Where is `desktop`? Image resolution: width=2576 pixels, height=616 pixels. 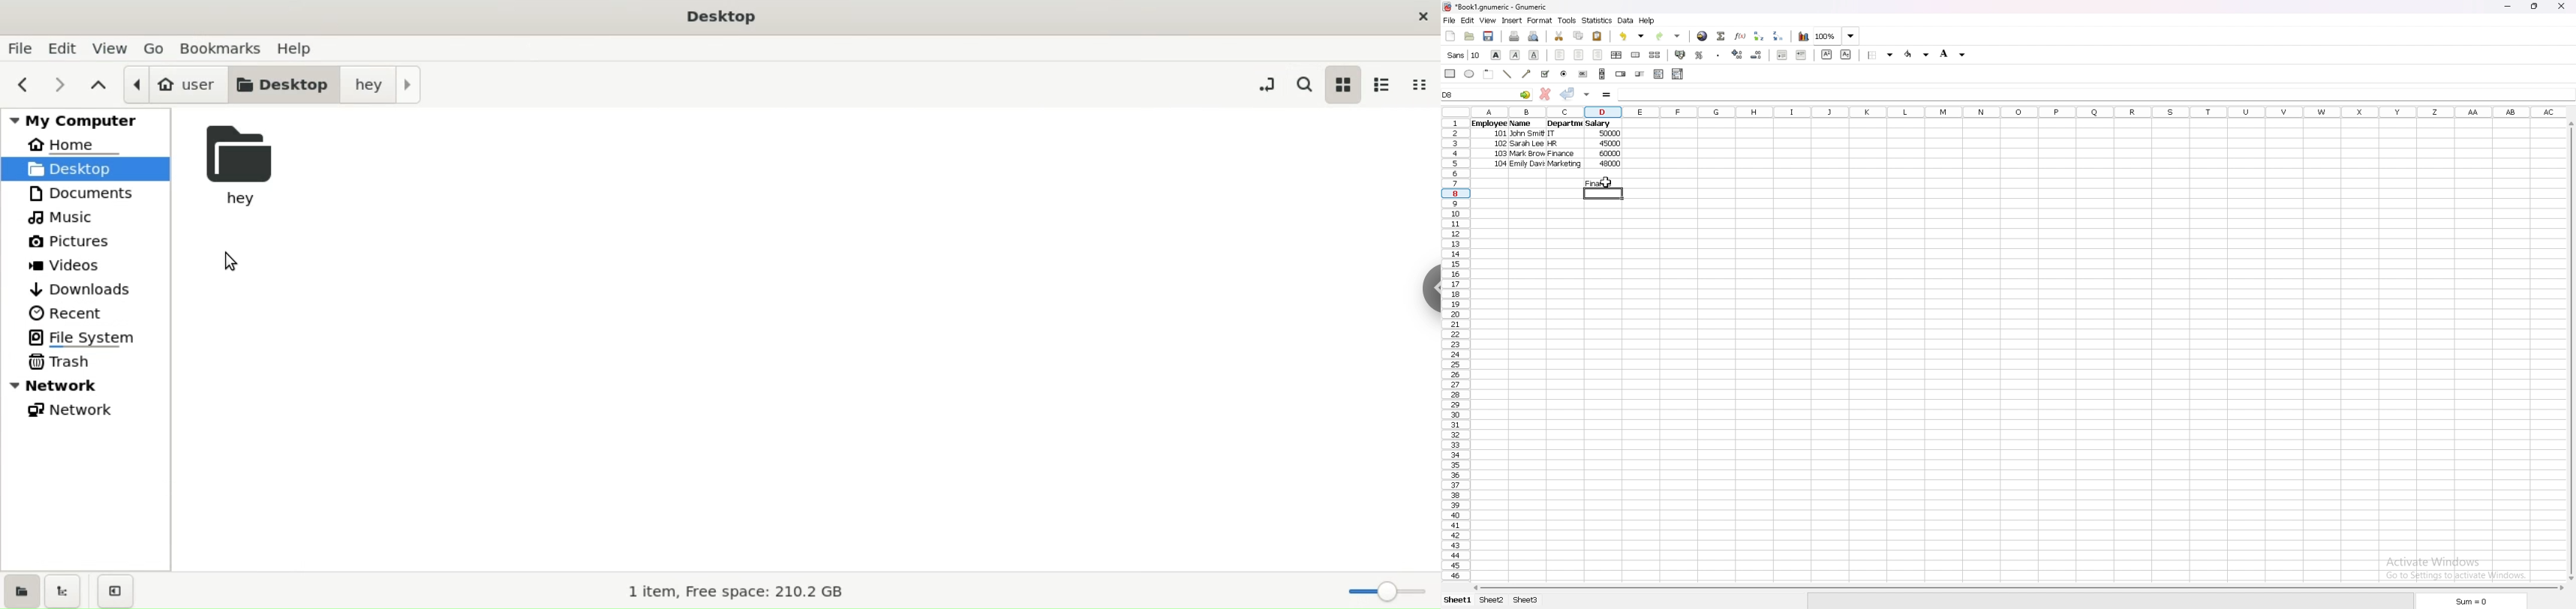
desktop is located at coordinates (282, 85).